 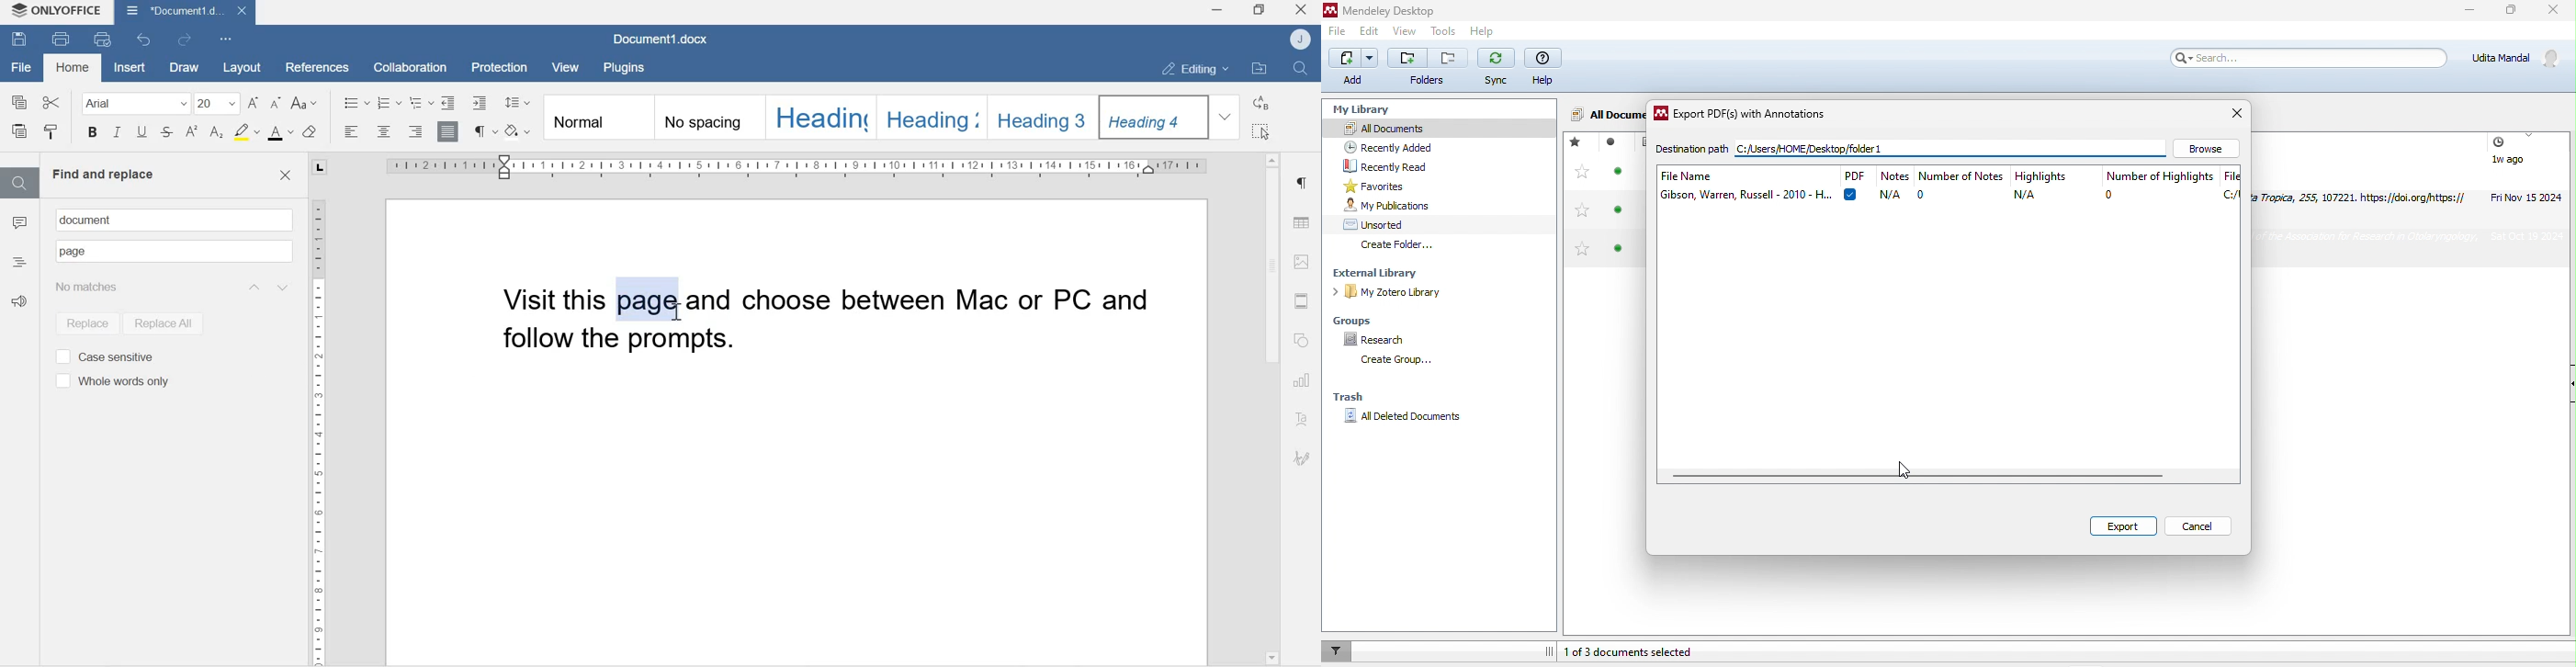 What do you see at coordinates (483, 102) in the screenshot?
I see `Decrease Indent` at bounding box center [483, 102].